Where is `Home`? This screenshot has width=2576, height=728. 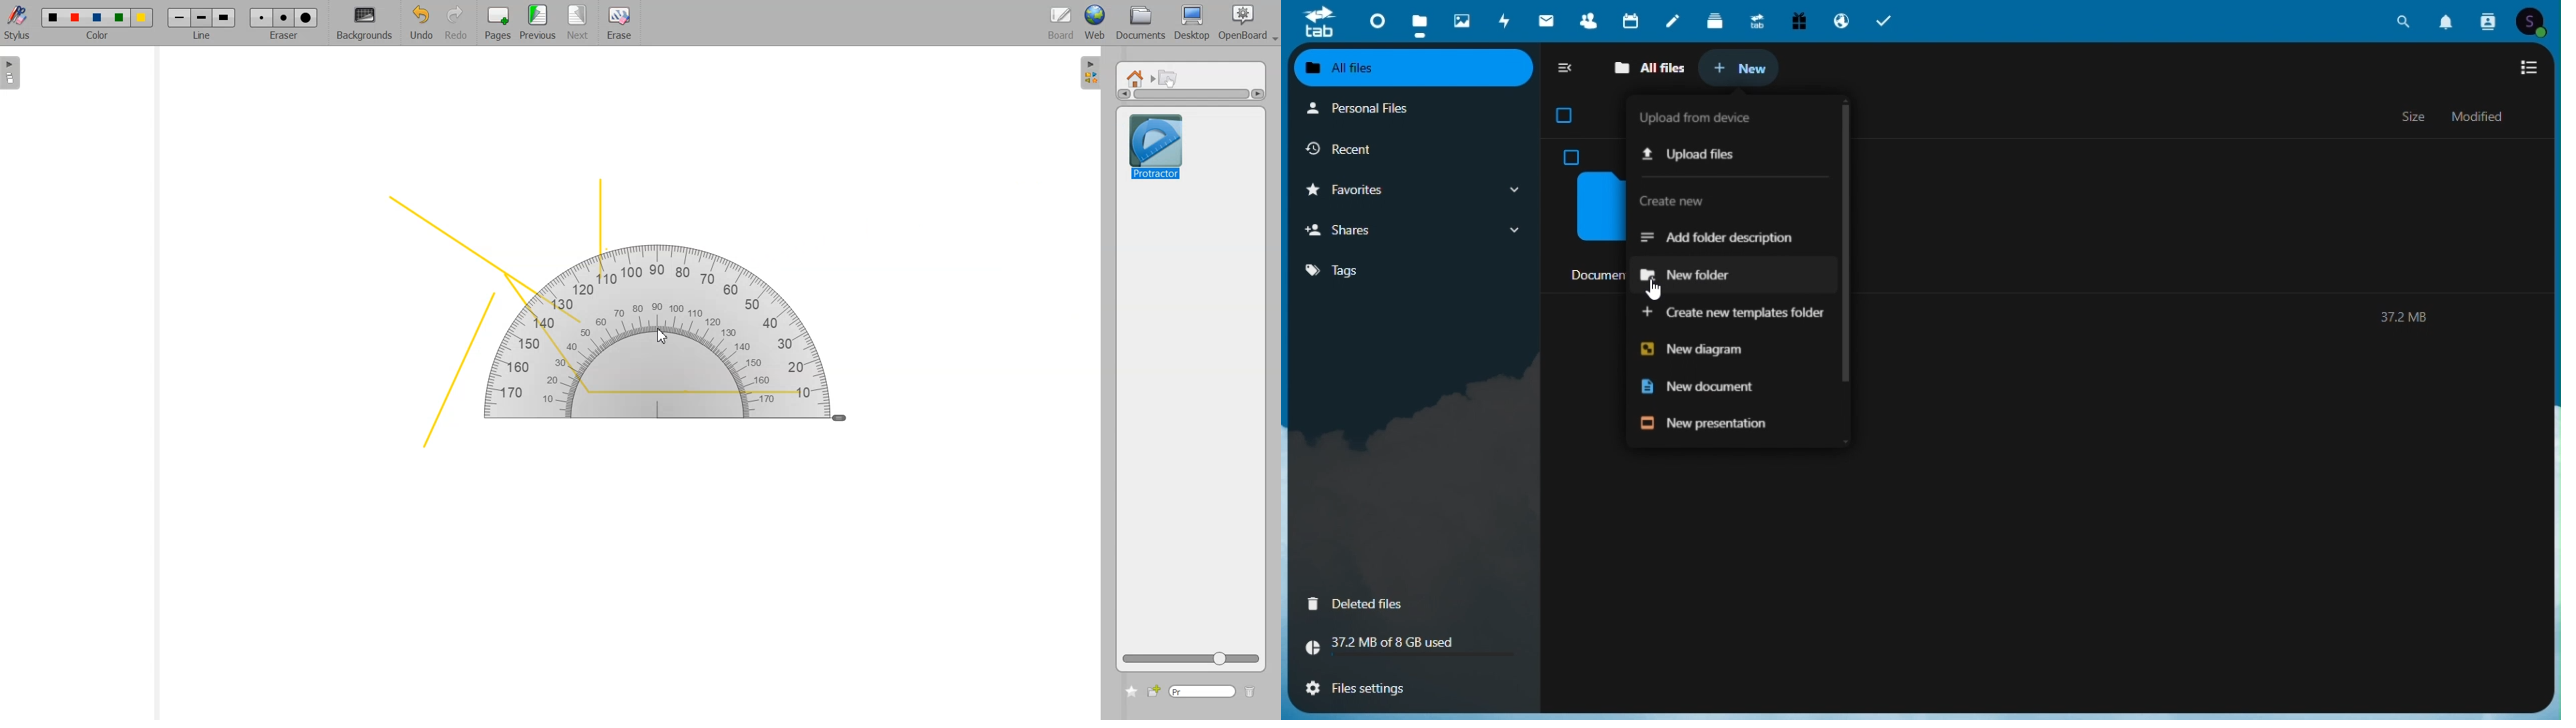
Home is located at coordinates (1137, 77).